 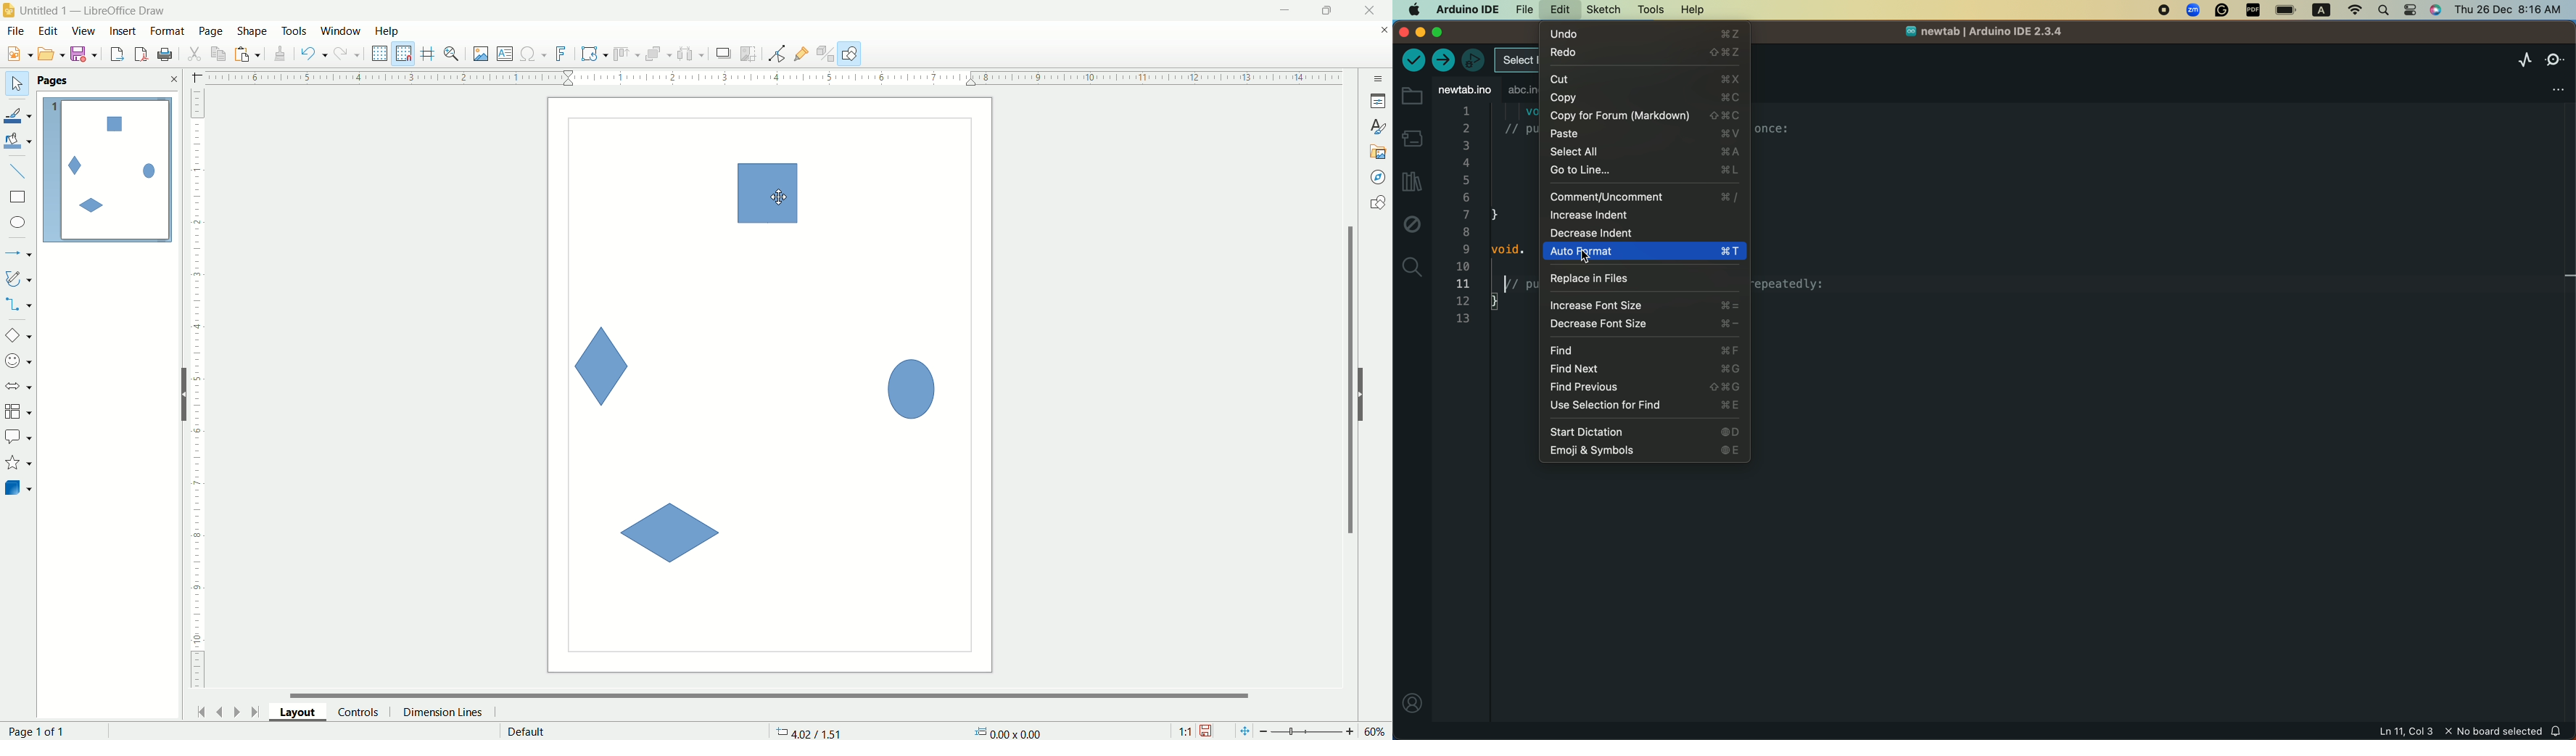 What do you see at coordinates (1378, 205) in the screenshot?
I see `shapes` at bounding box center [1378, 205].